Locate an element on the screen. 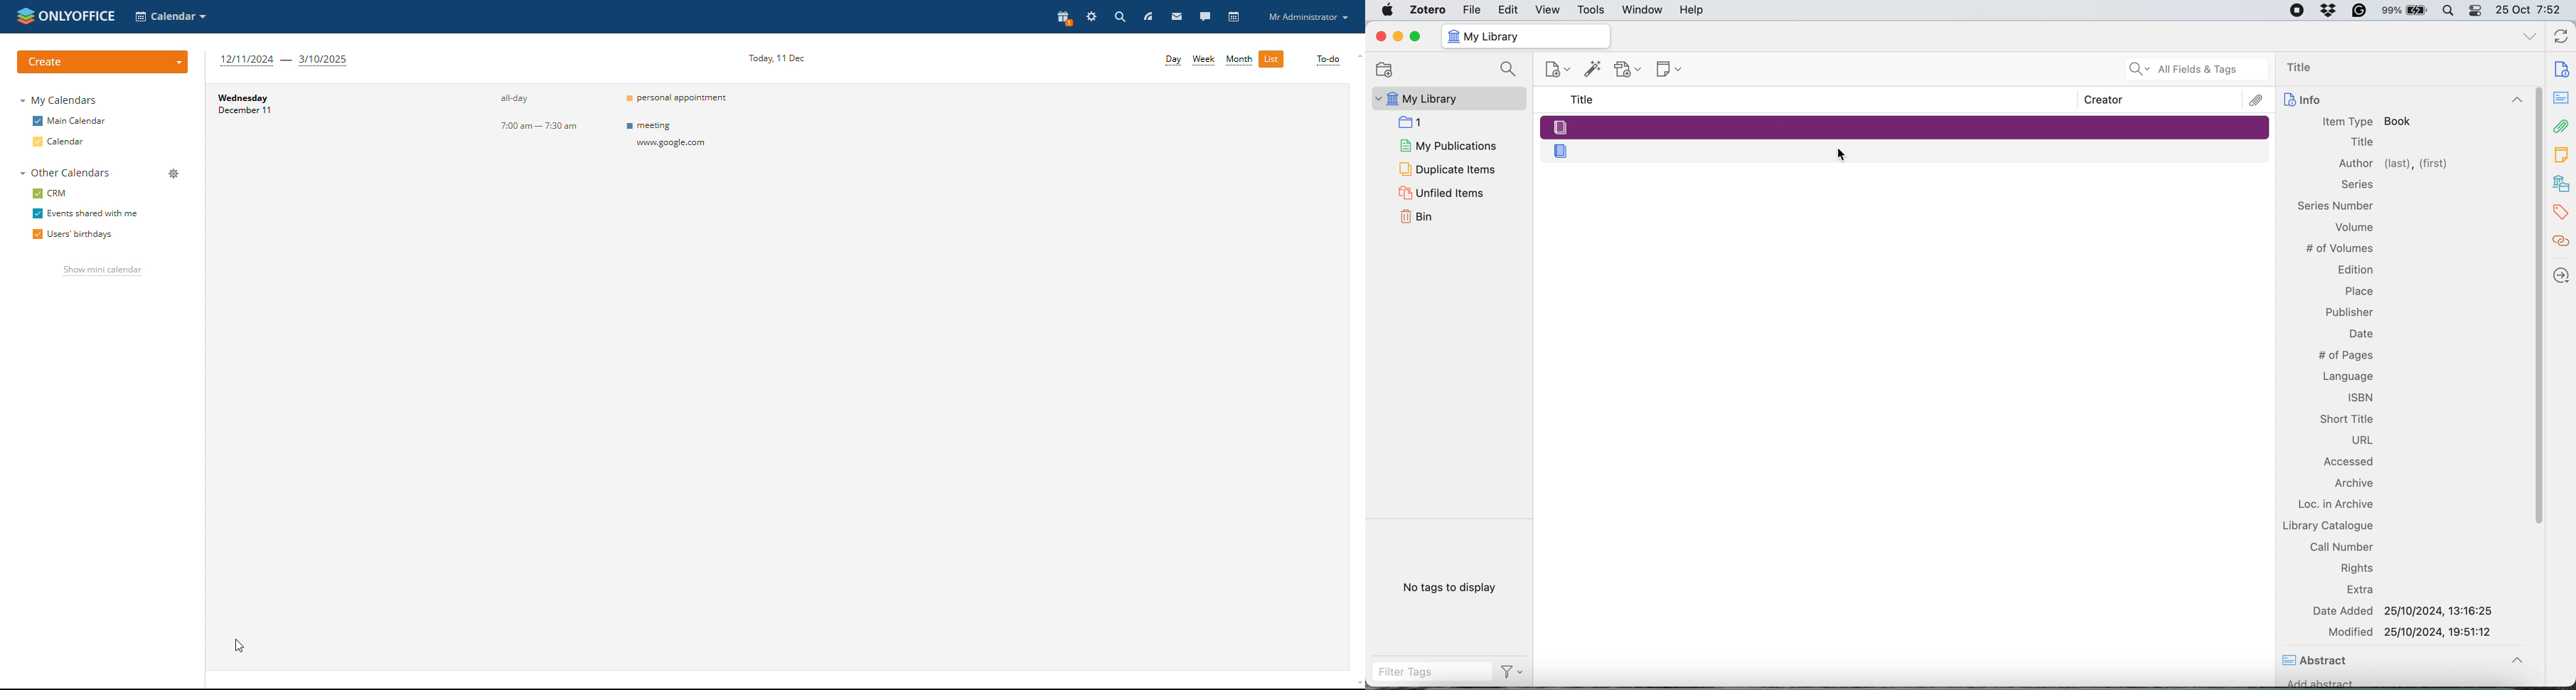  My Publications is located at coordinates (1447, 144).